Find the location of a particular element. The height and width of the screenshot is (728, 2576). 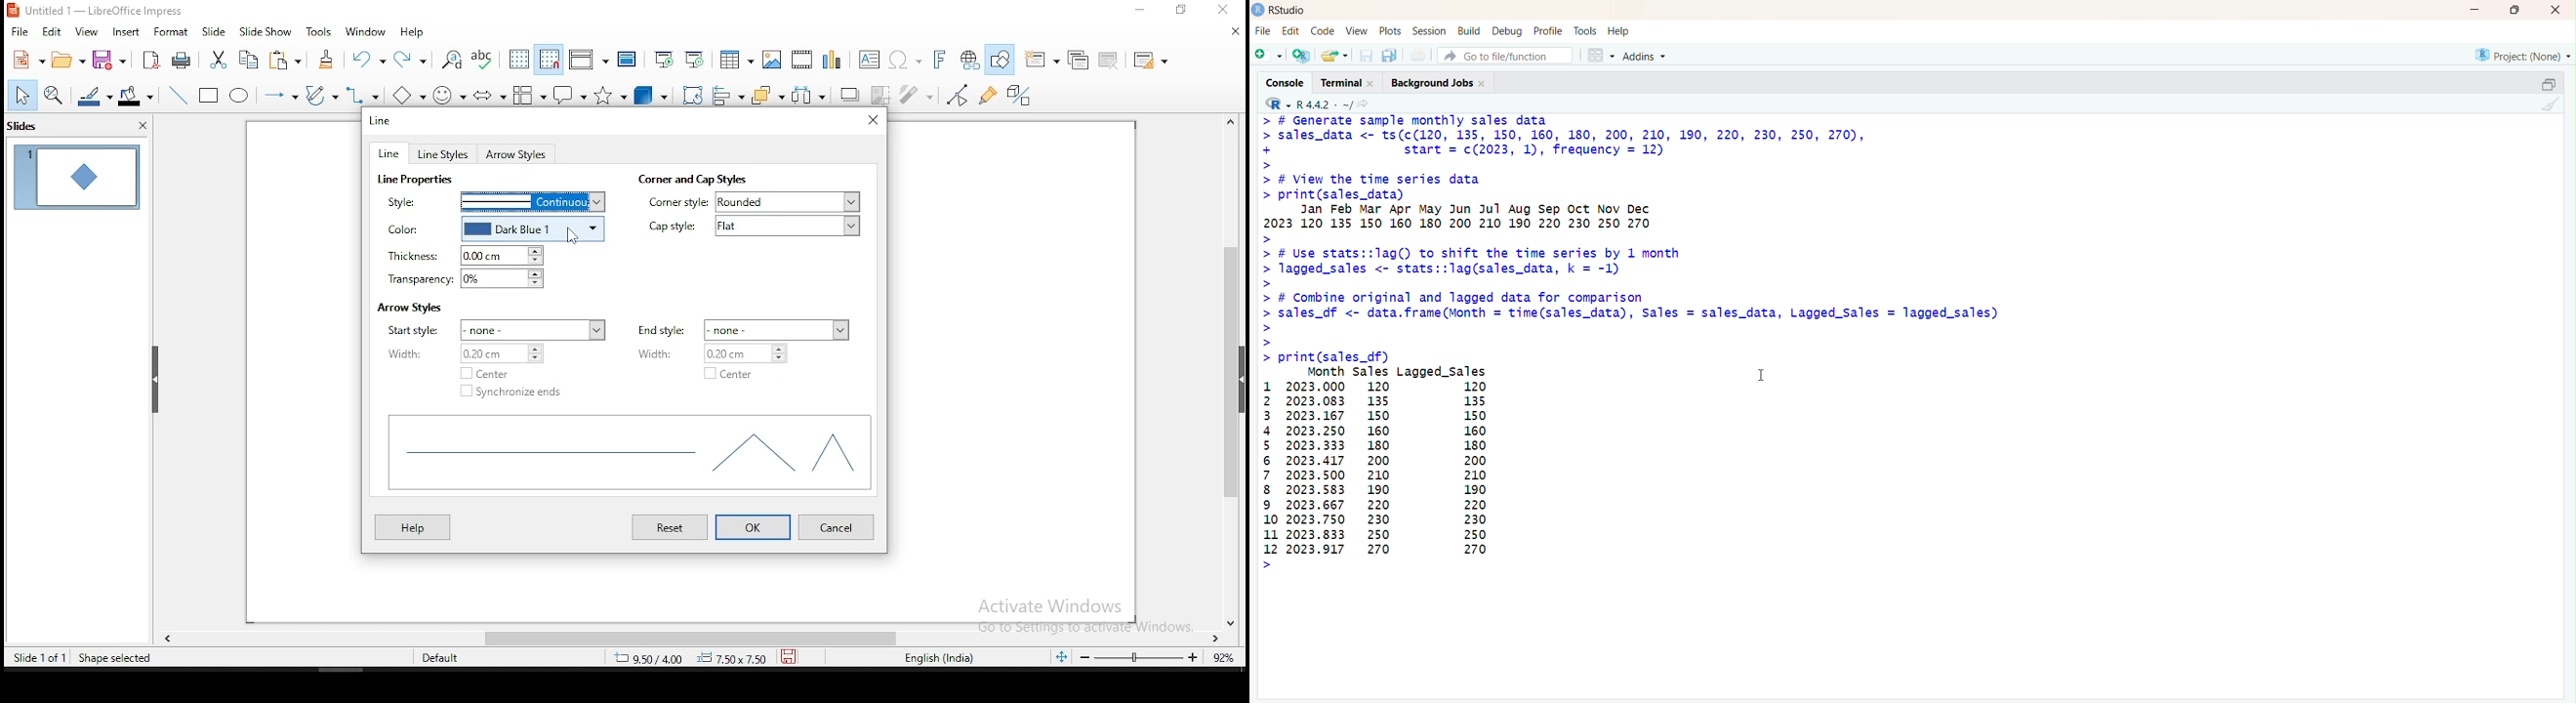

Jan Feb Mar Apr May Jun Jul Aug Sep Oct Nov Dec2023 120 135 150 160 180 200 210 190 220 230 250 270 is located at coordinates (1595, 217).